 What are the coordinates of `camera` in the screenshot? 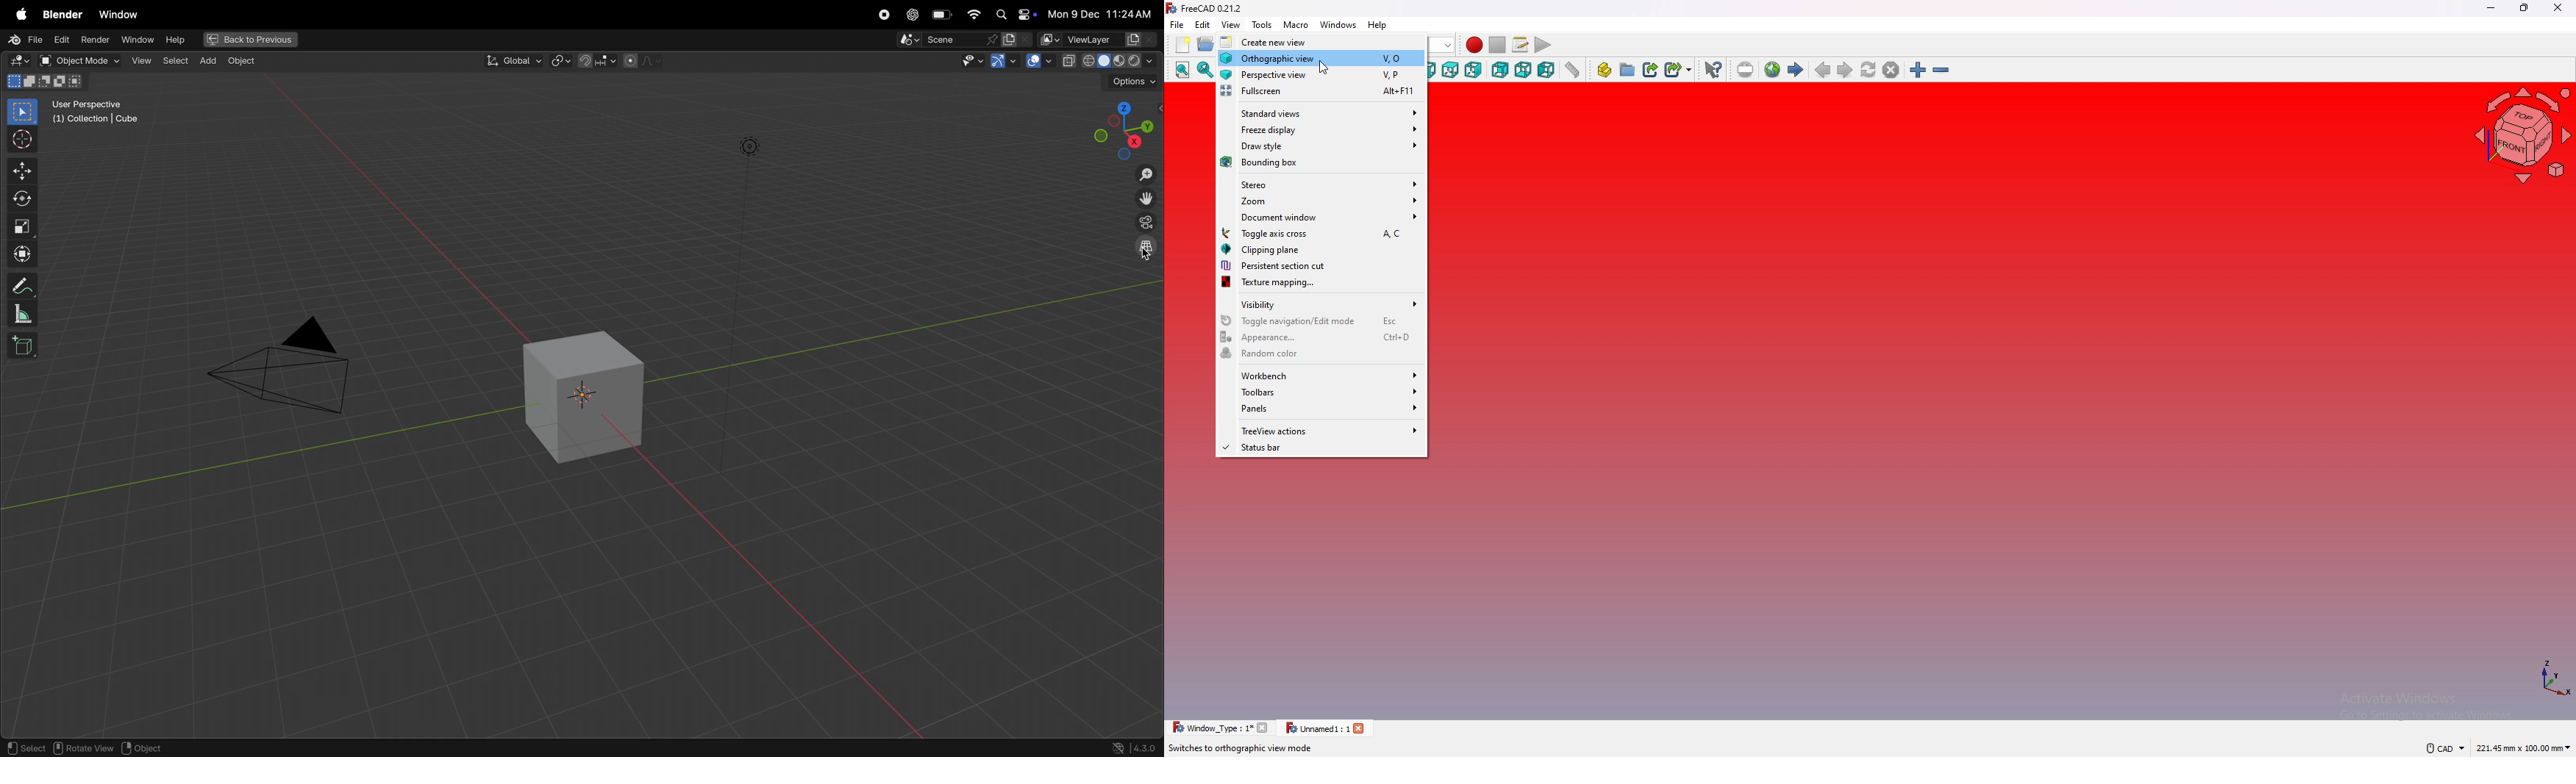 It's located at (285, 369).